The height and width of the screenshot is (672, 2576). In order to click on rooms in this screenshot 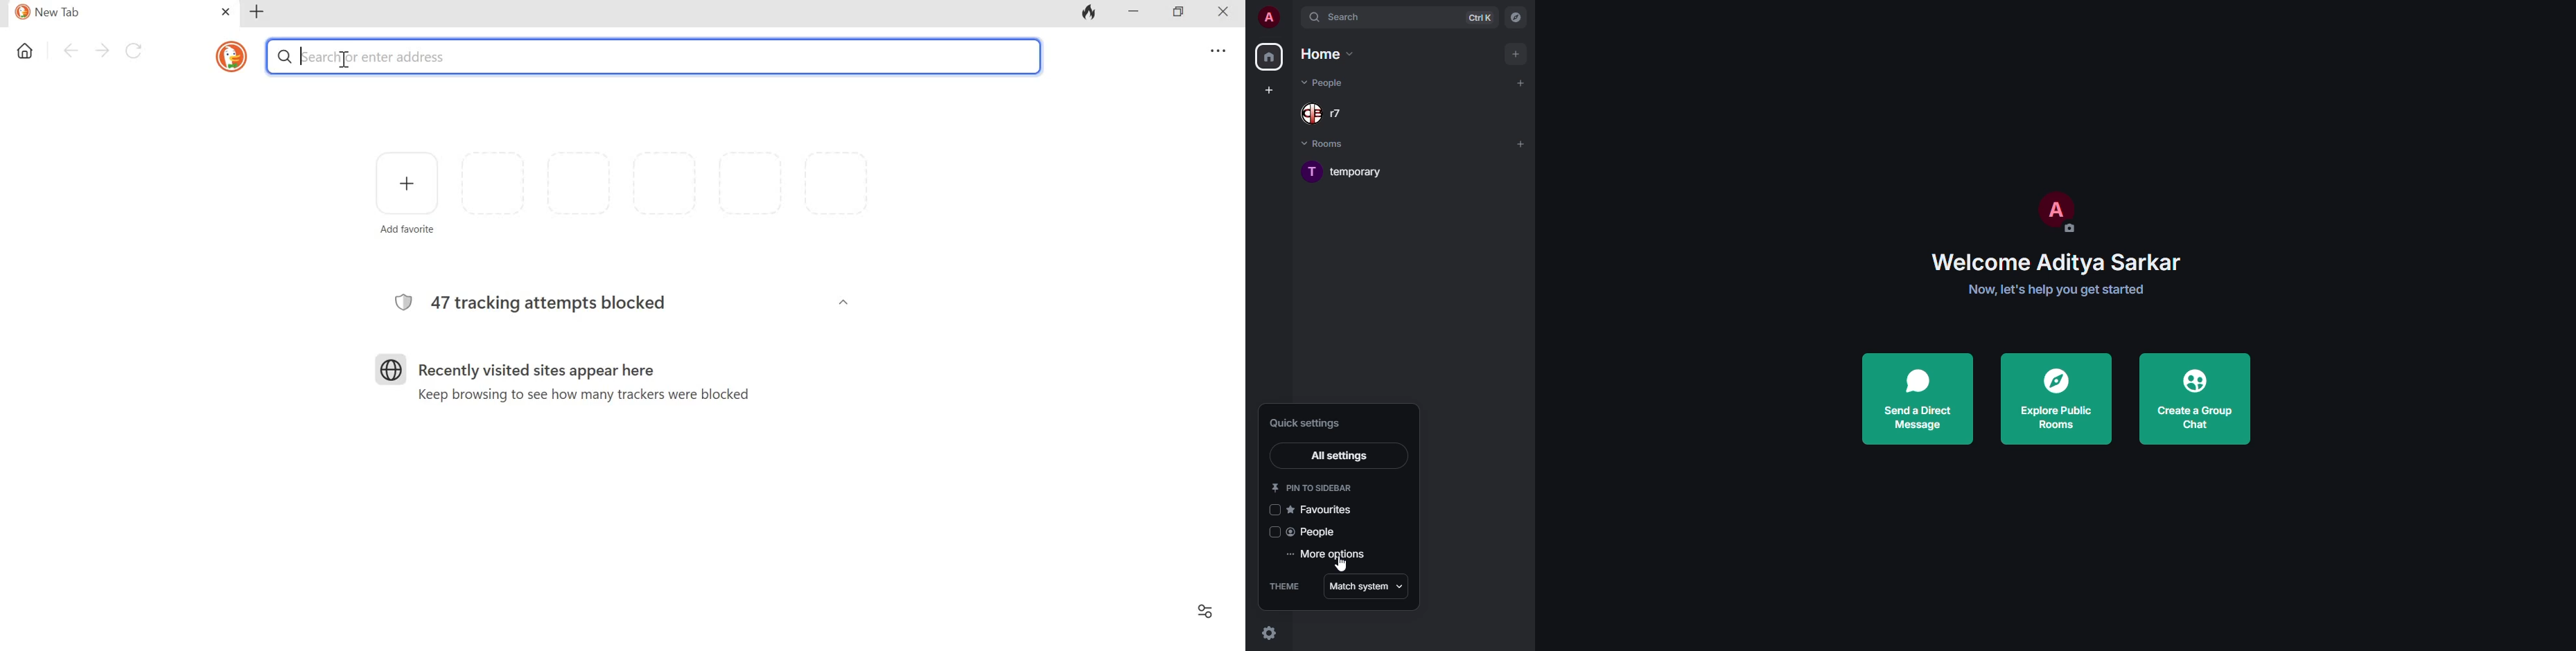, I will do `click(1329, 146)`.